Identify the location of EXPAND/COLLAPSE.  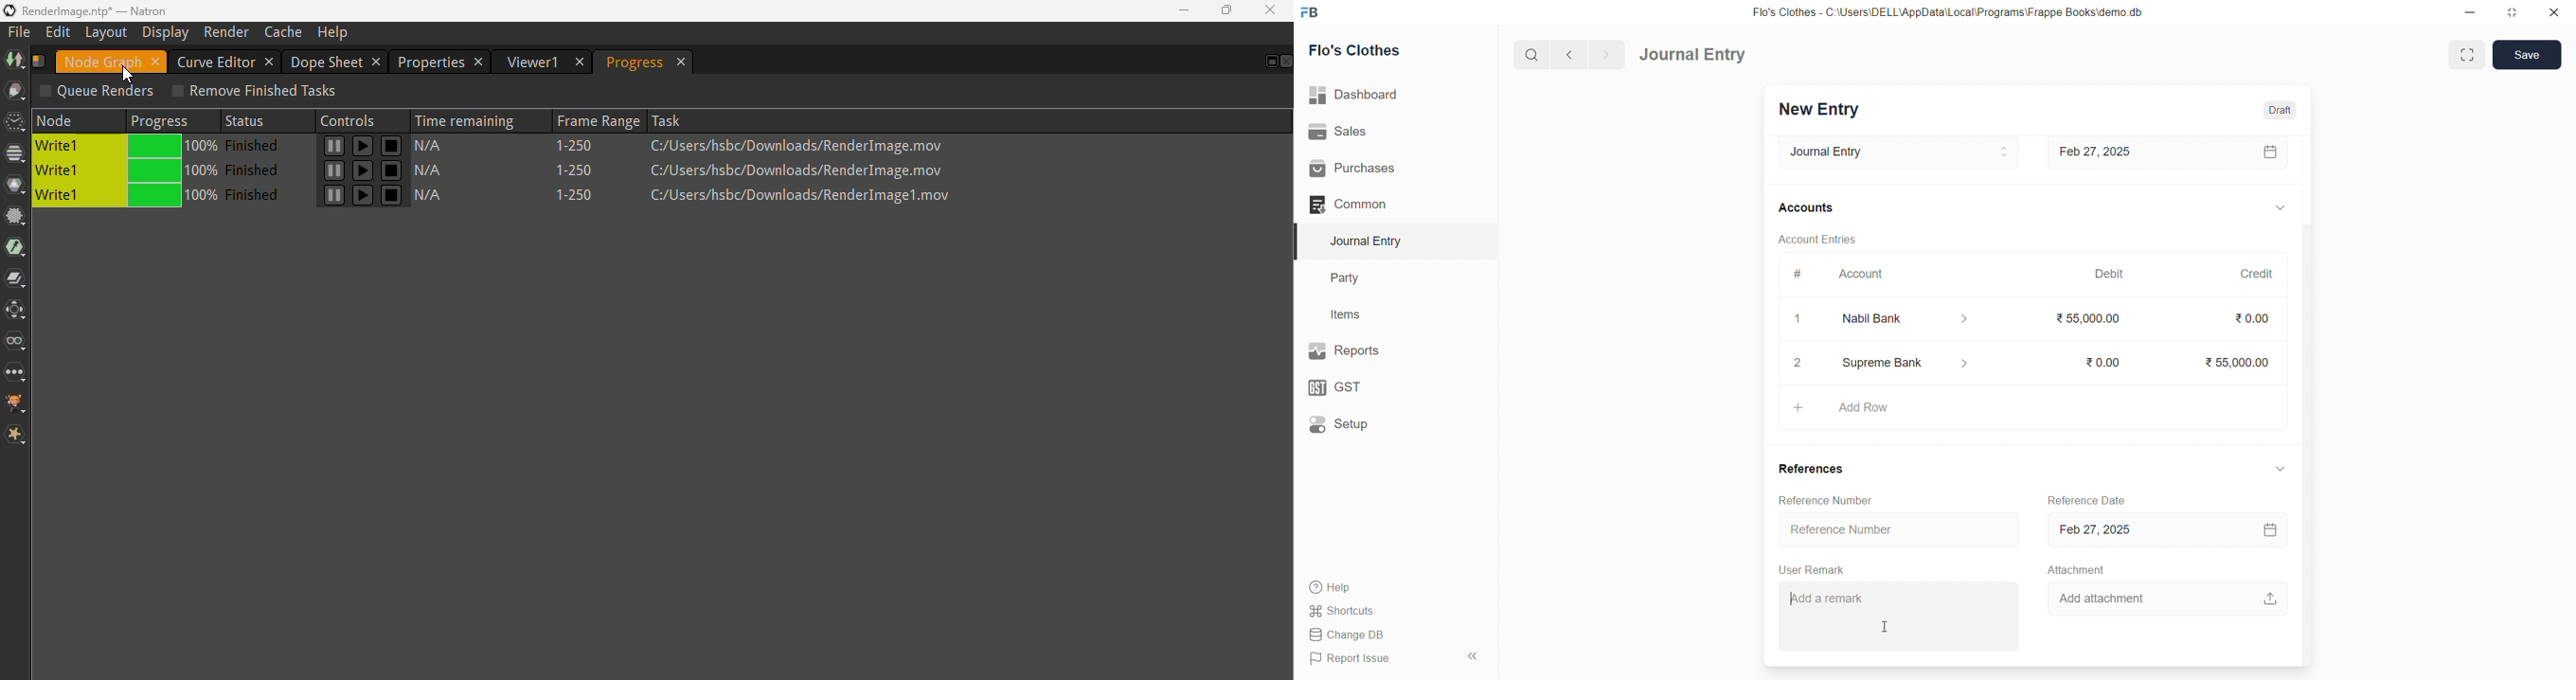
(2279, 210).